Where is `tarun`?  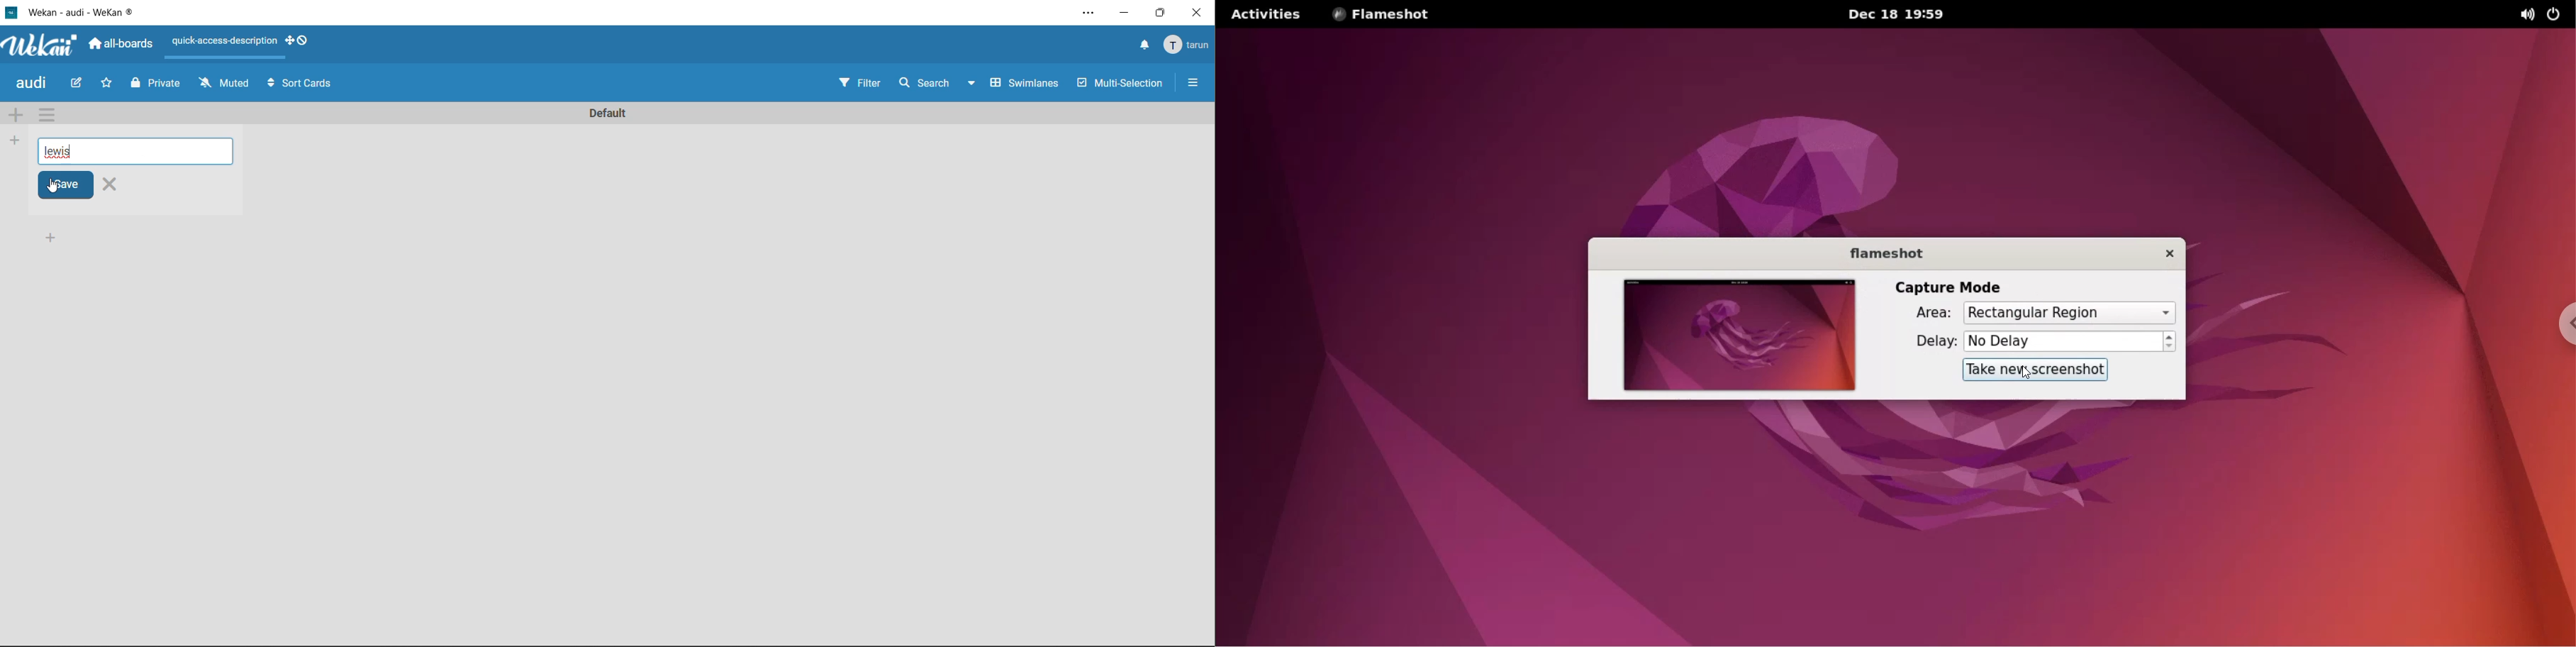 tarun is located at coordinates (1188, 48).